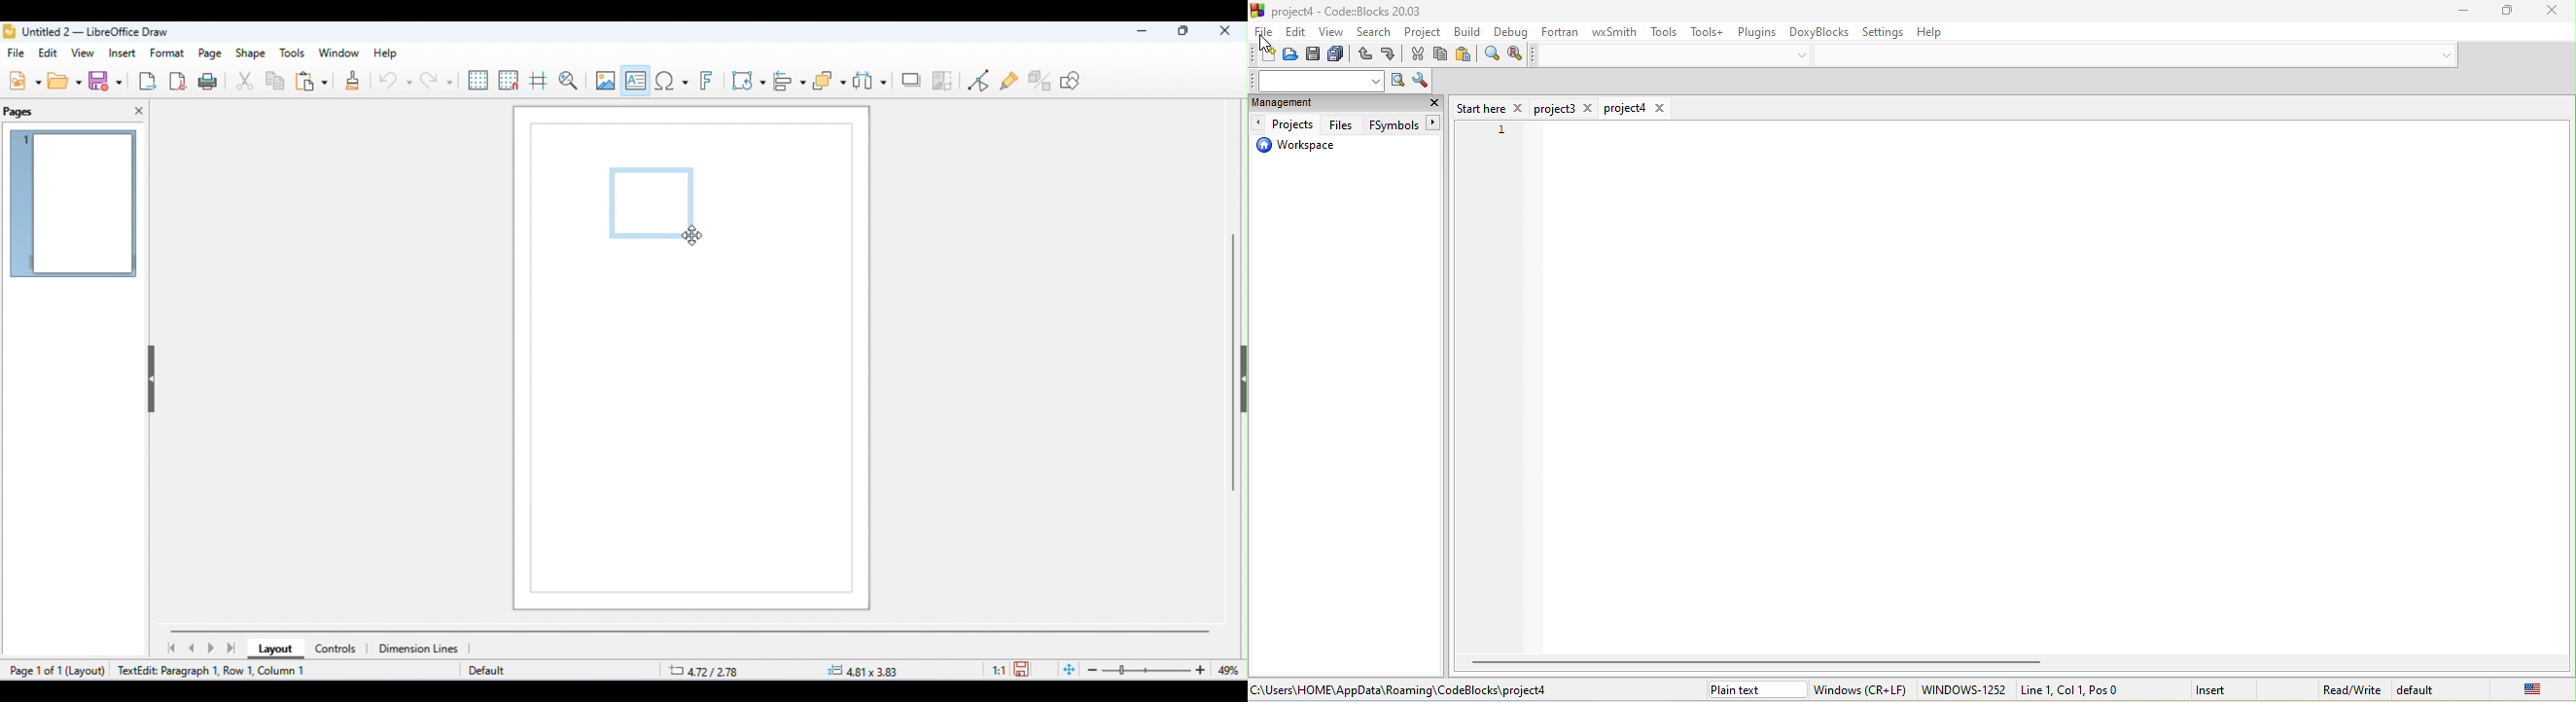 Image resolution: width=2576 pixels, height=728 pixels. Describe the element at coordinates (911, 79) in the screenshot. I see `shadow` at that location.